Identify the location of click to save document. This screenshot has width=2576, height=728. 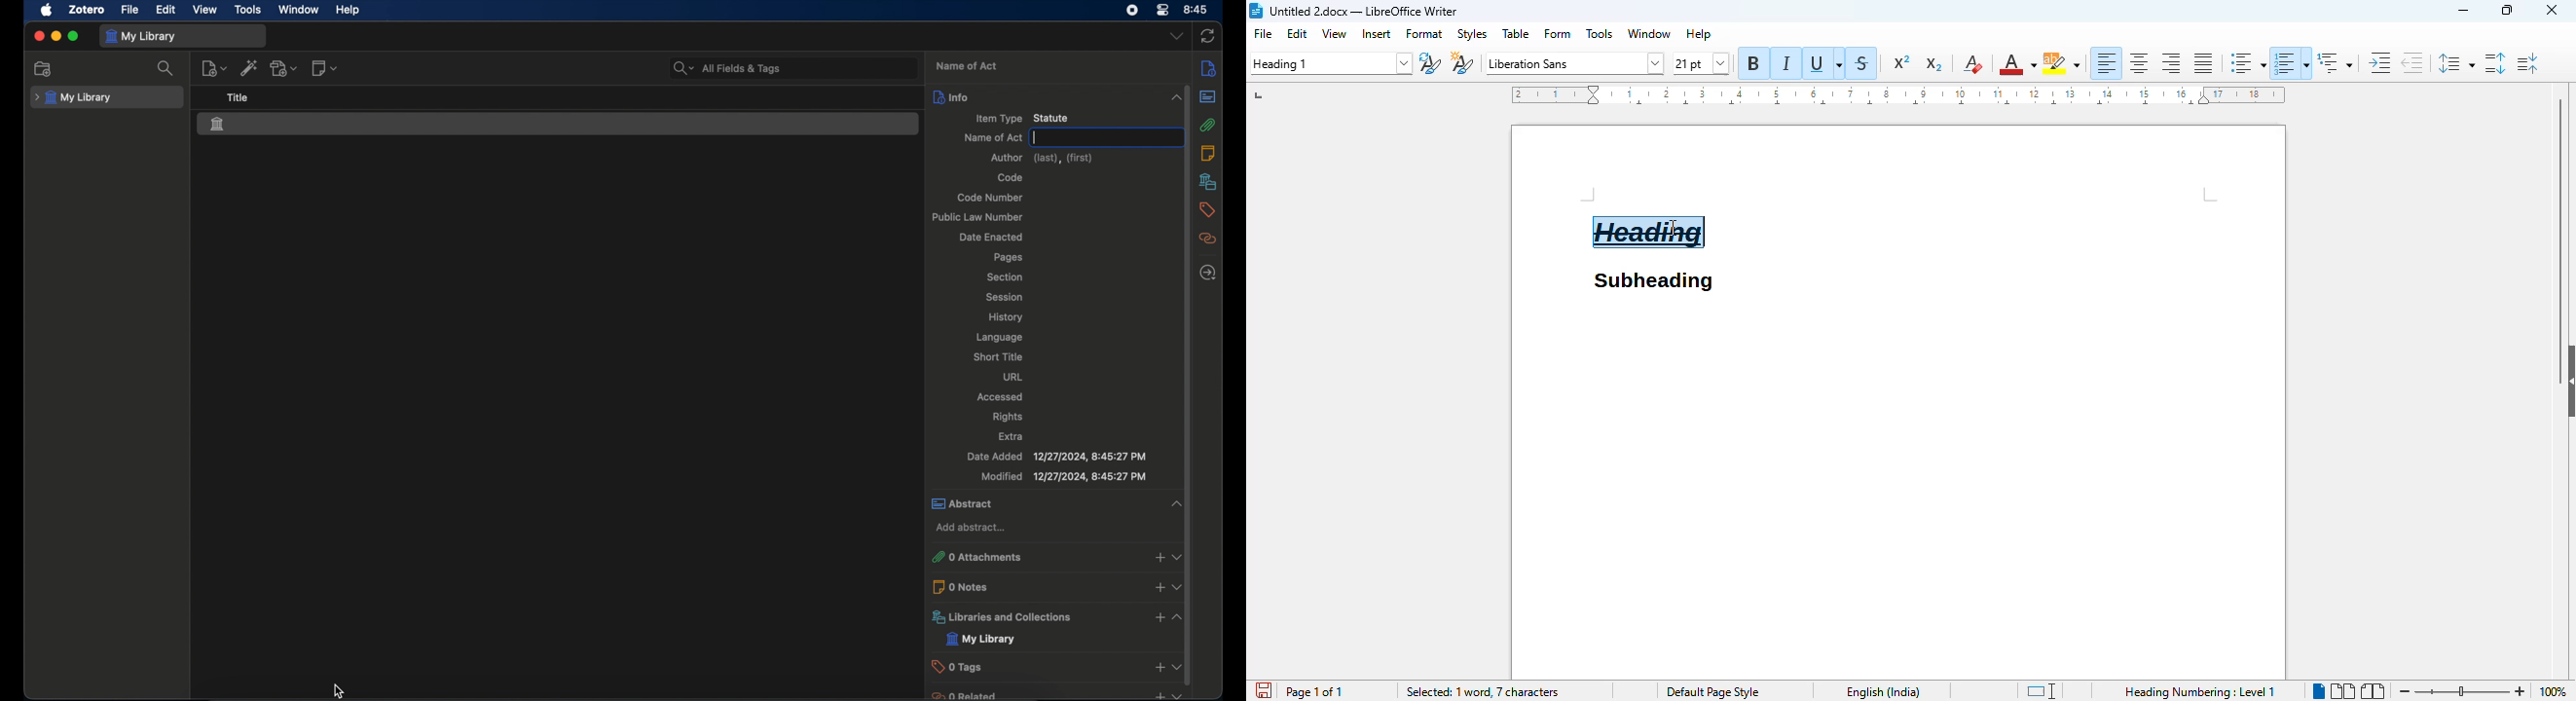
(1259, 691).